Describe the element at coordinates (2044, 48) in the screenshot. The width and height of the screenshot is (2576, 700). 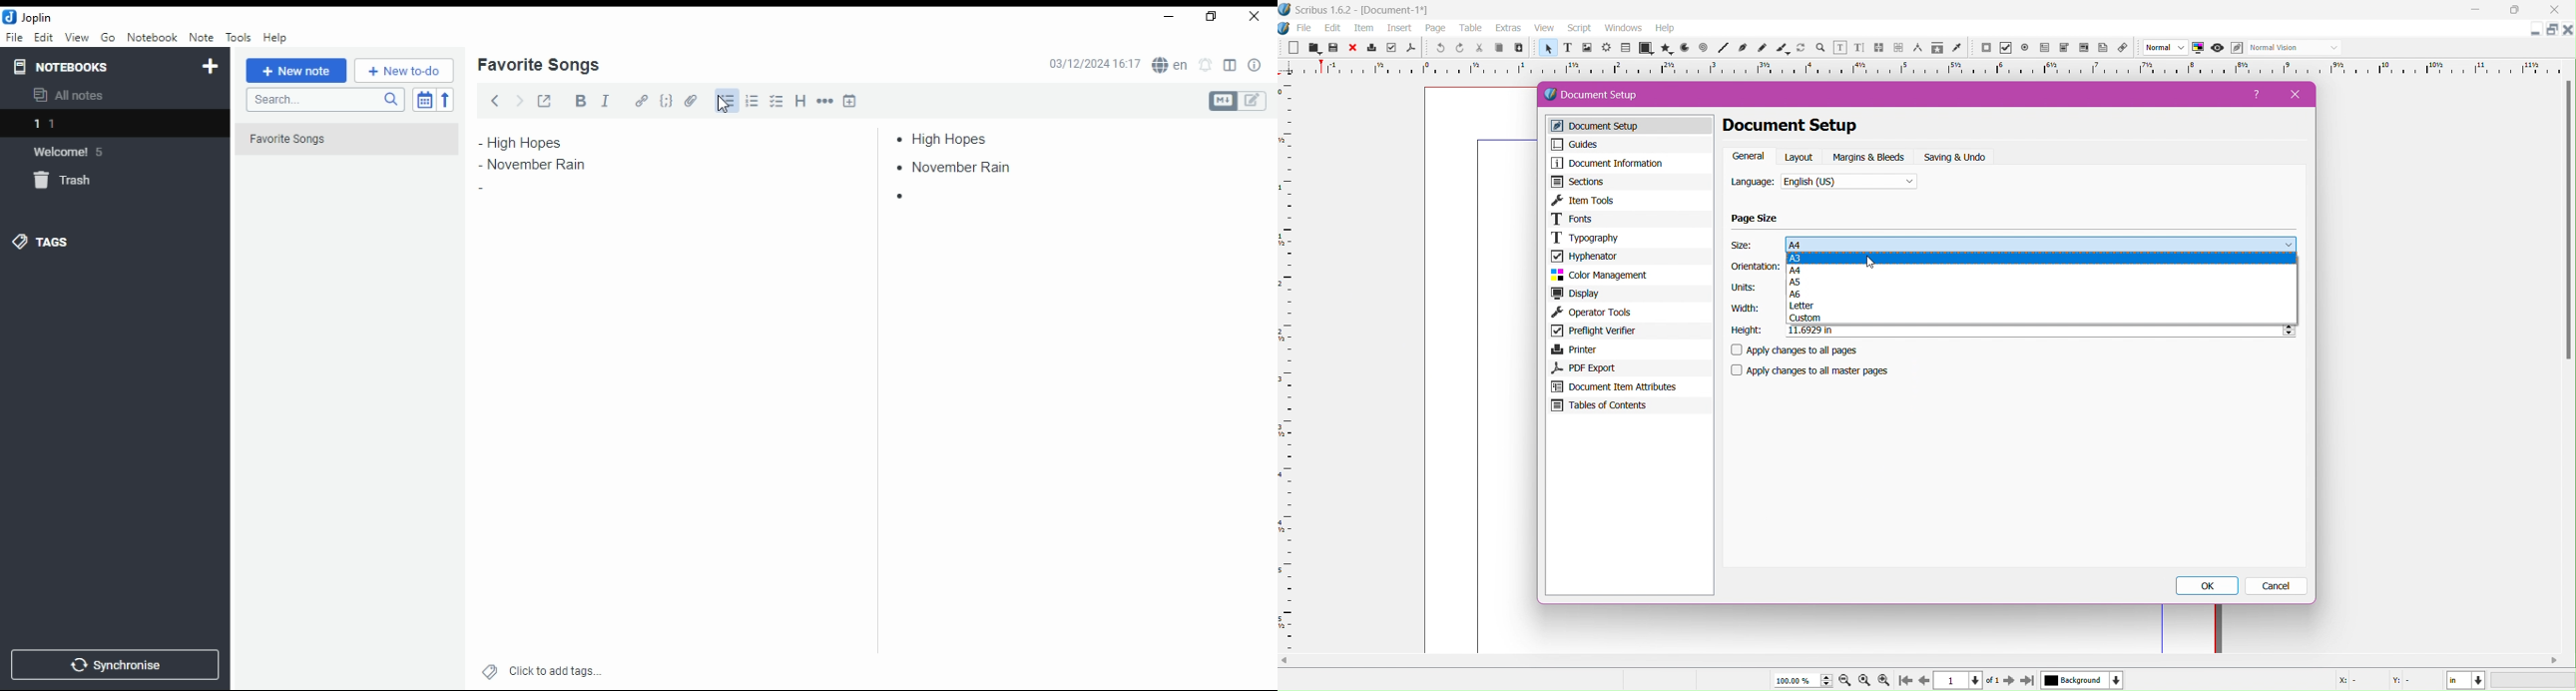
I see `pdf checkbox` at that location.